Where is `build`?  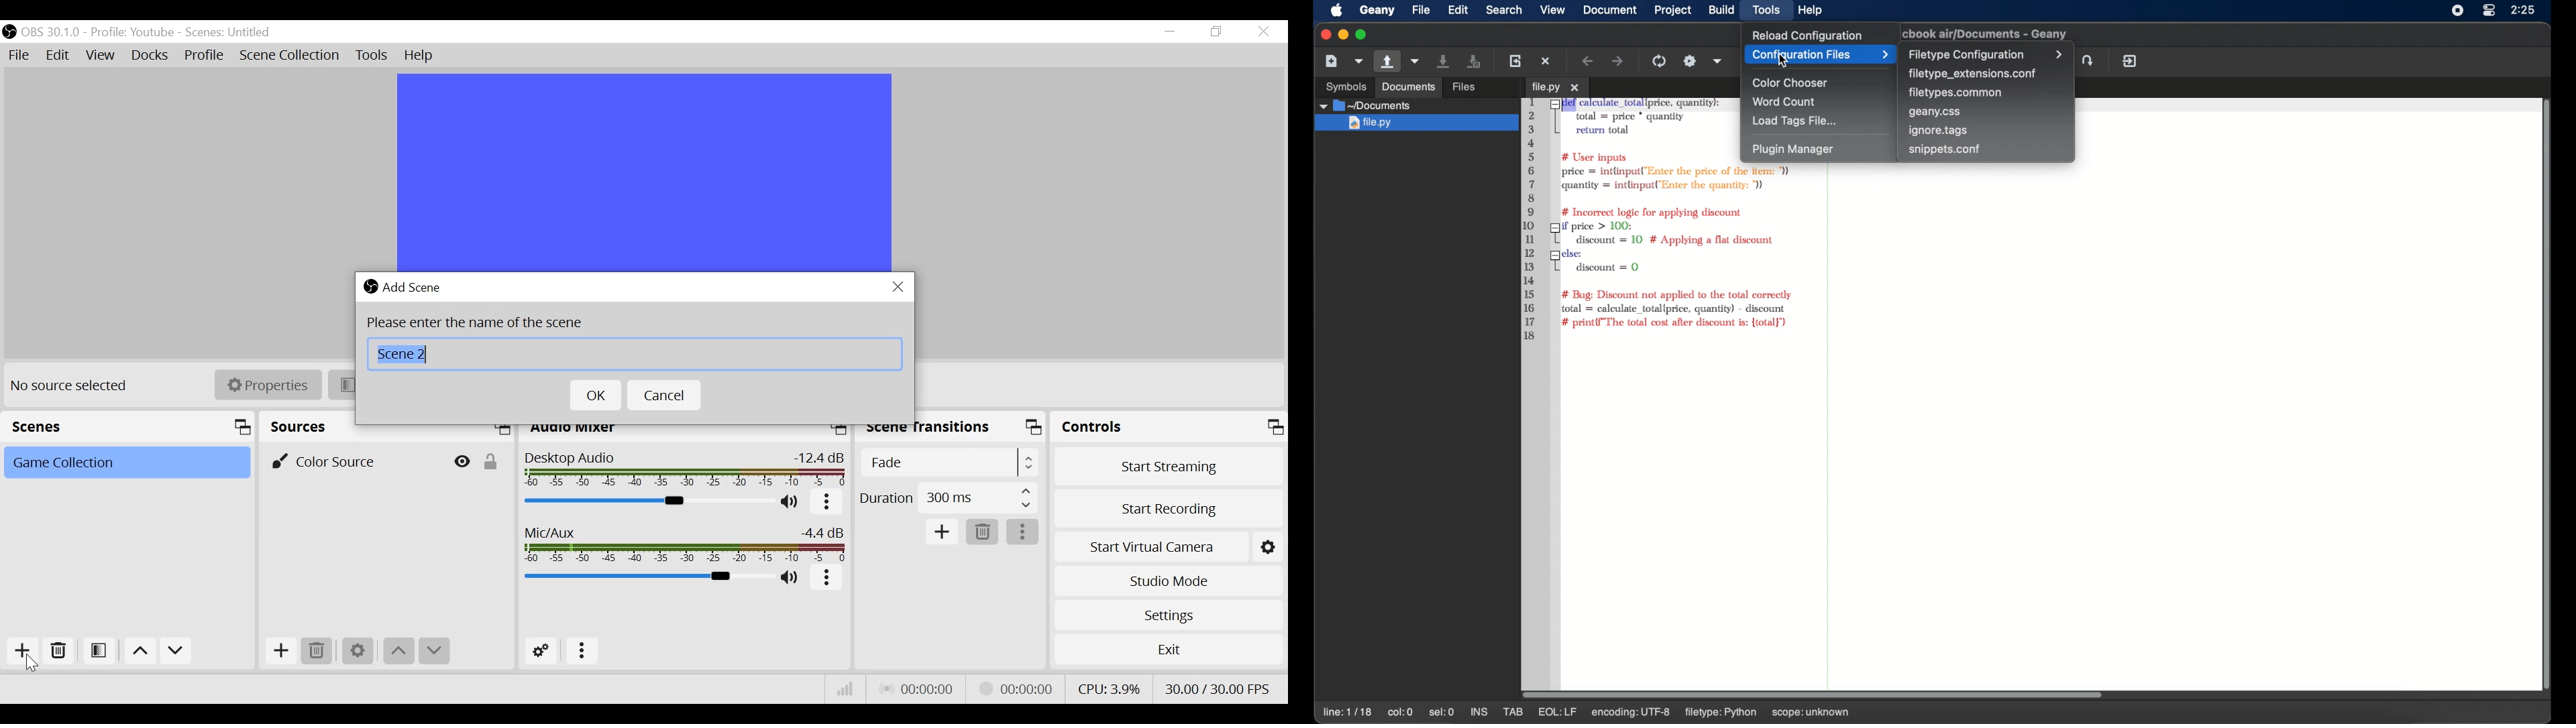 build is located at coordinates (1721, 9).